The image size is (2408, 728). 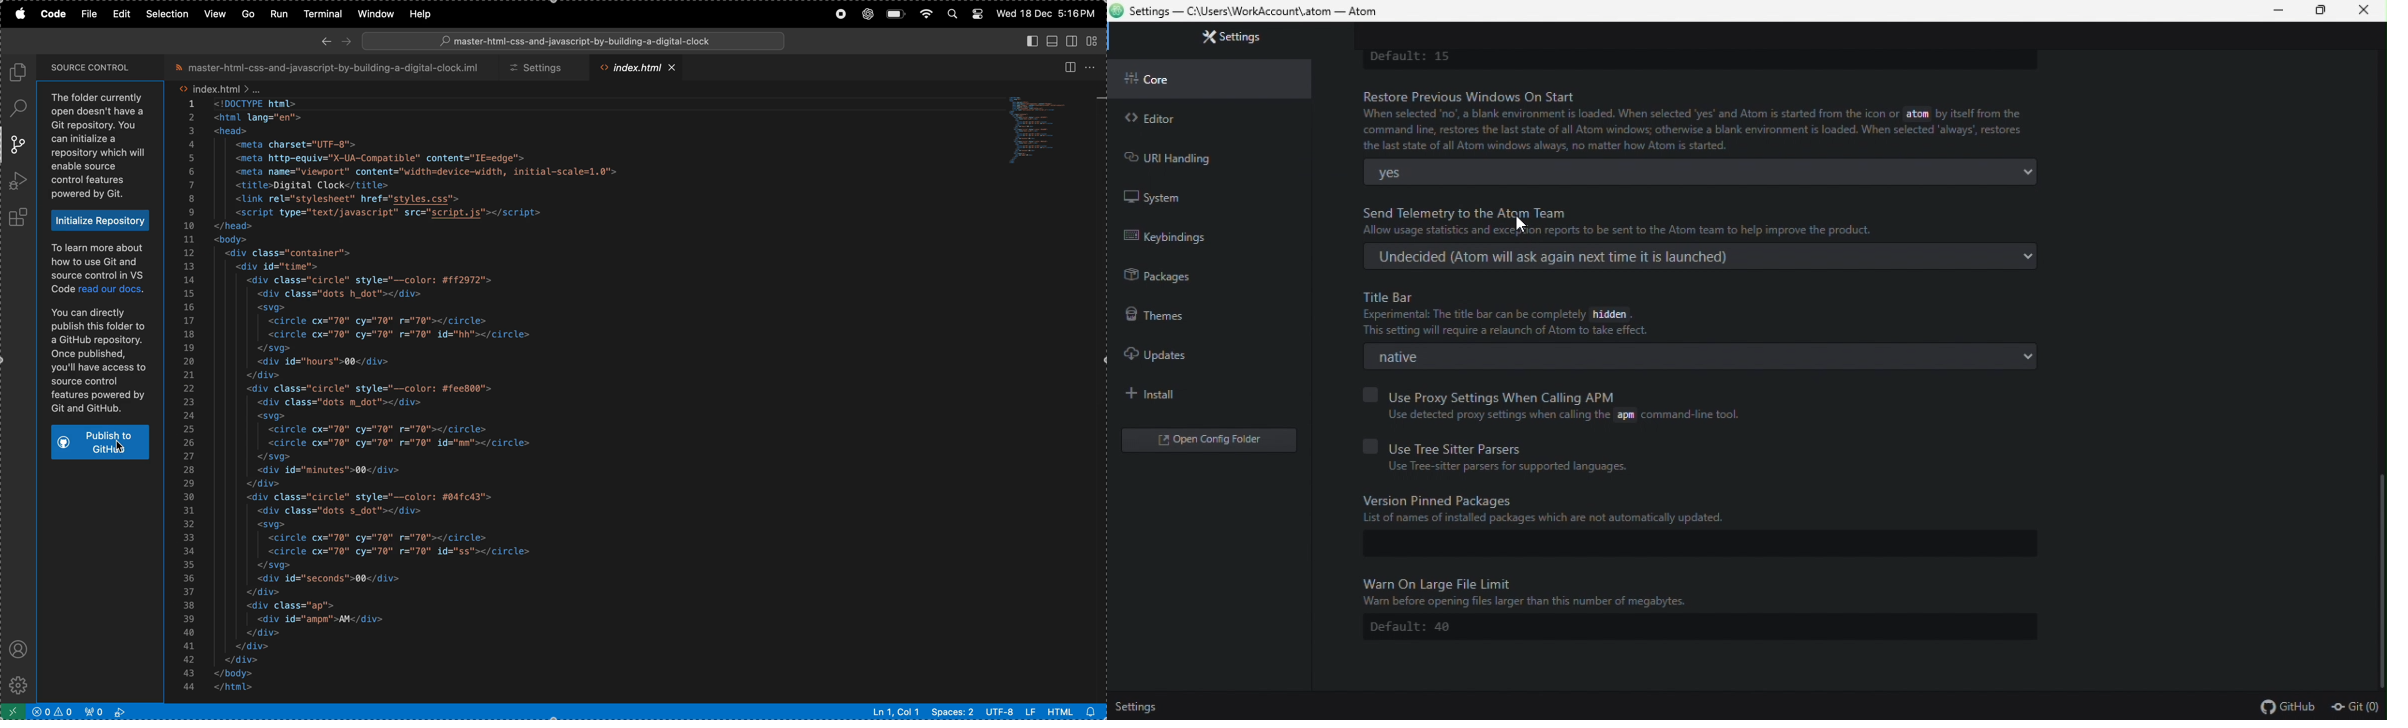 What do you see at coordinates (403, 336) in the screenshot?
I see `<circle cx="70" cy="70" r="70" id="hh"></circle>` at bounding box center [403, 336].